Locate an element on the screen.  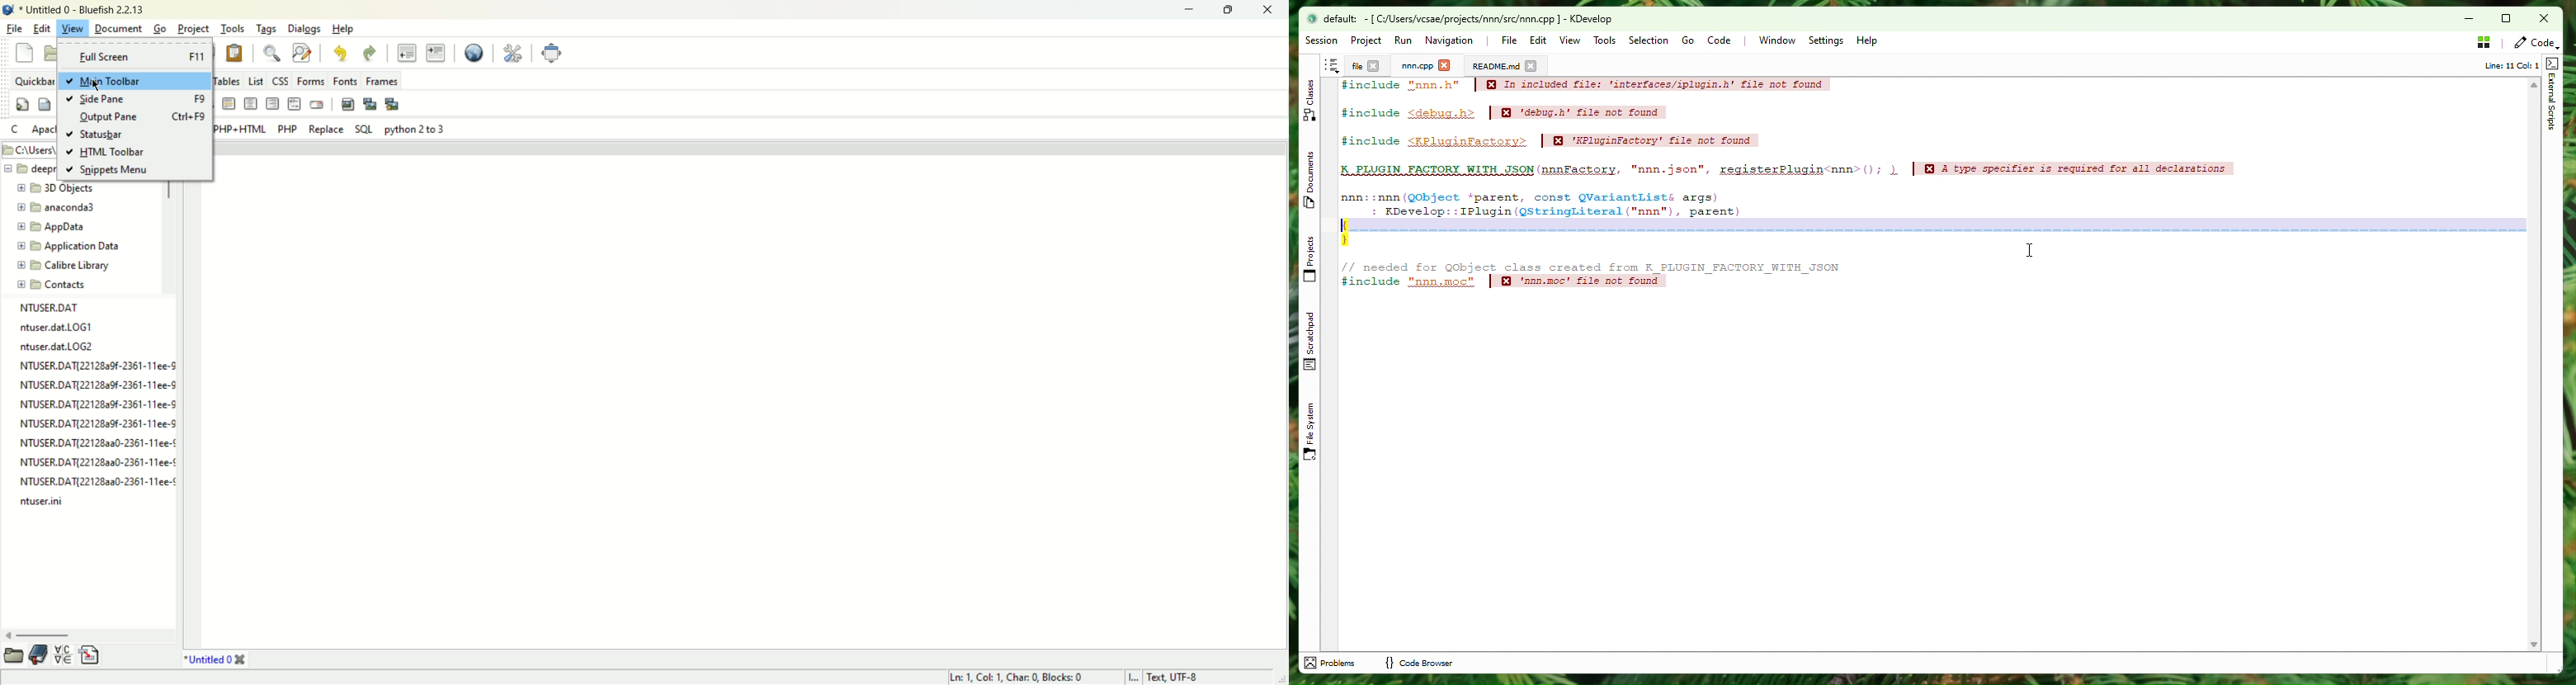
text, UTF-8 is located at coordinates (1182, 678).